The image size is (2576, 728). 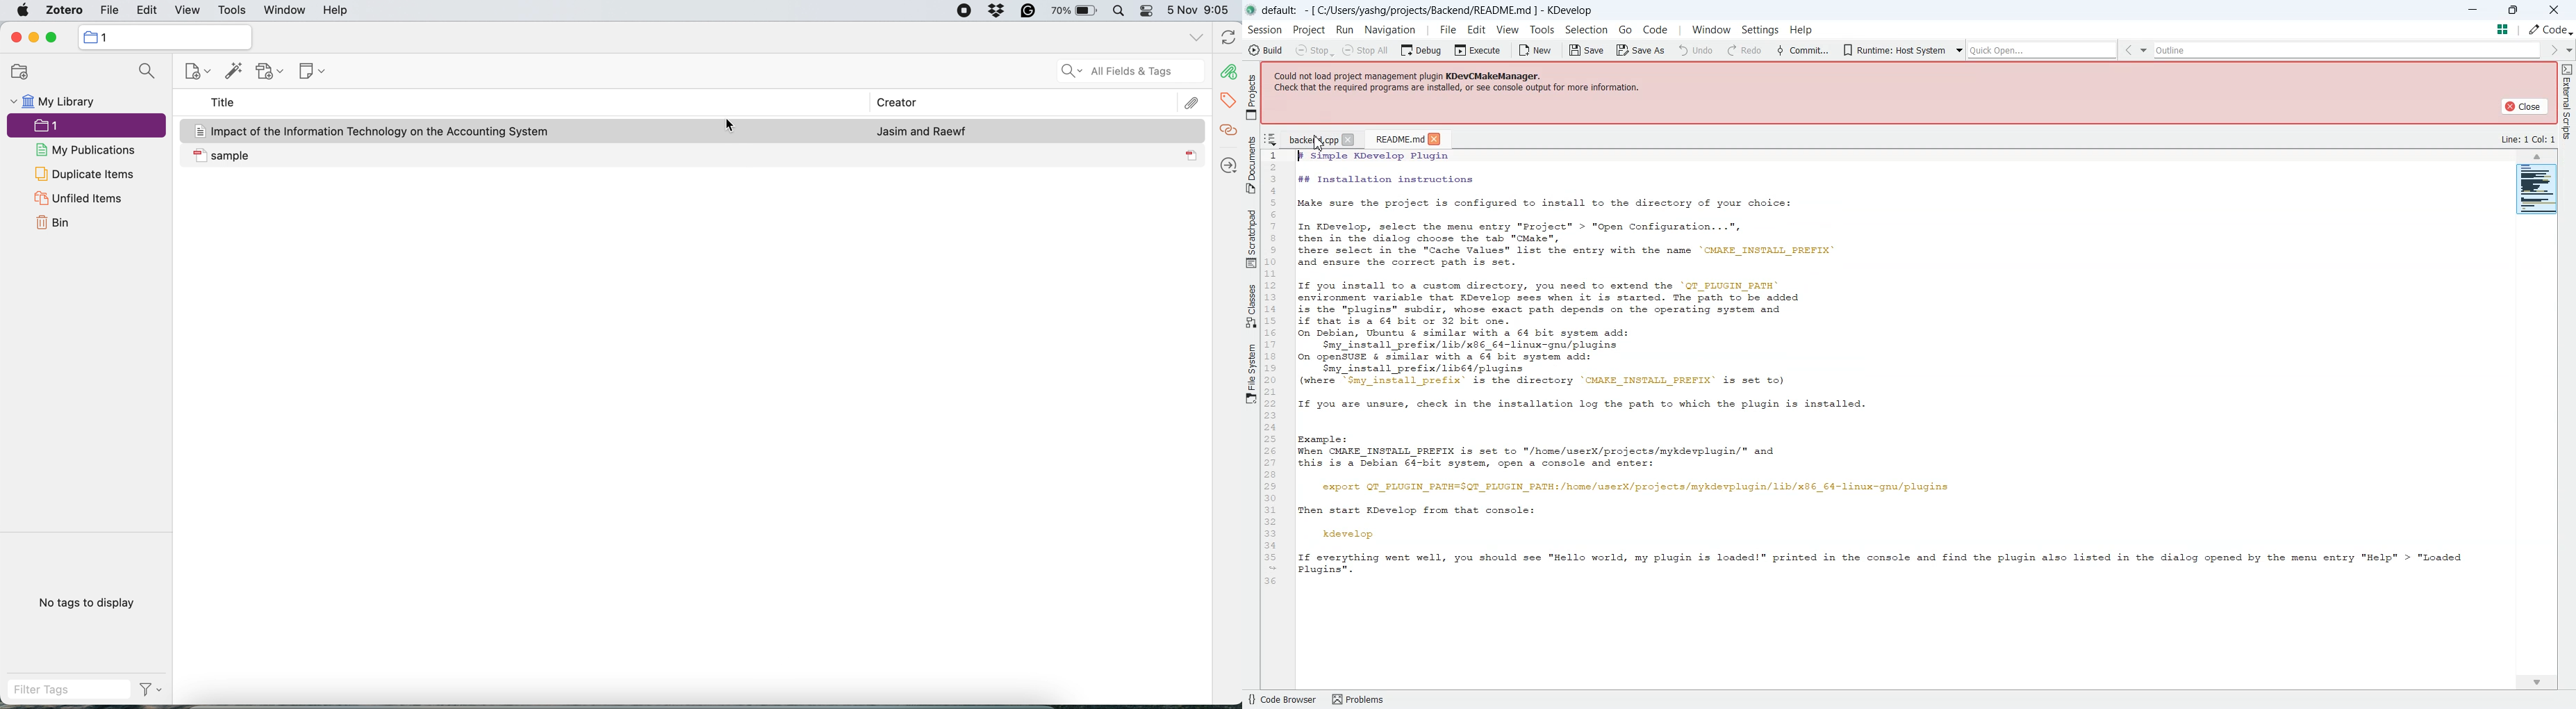 I want to click on zotero, so click(x=61, y=12).